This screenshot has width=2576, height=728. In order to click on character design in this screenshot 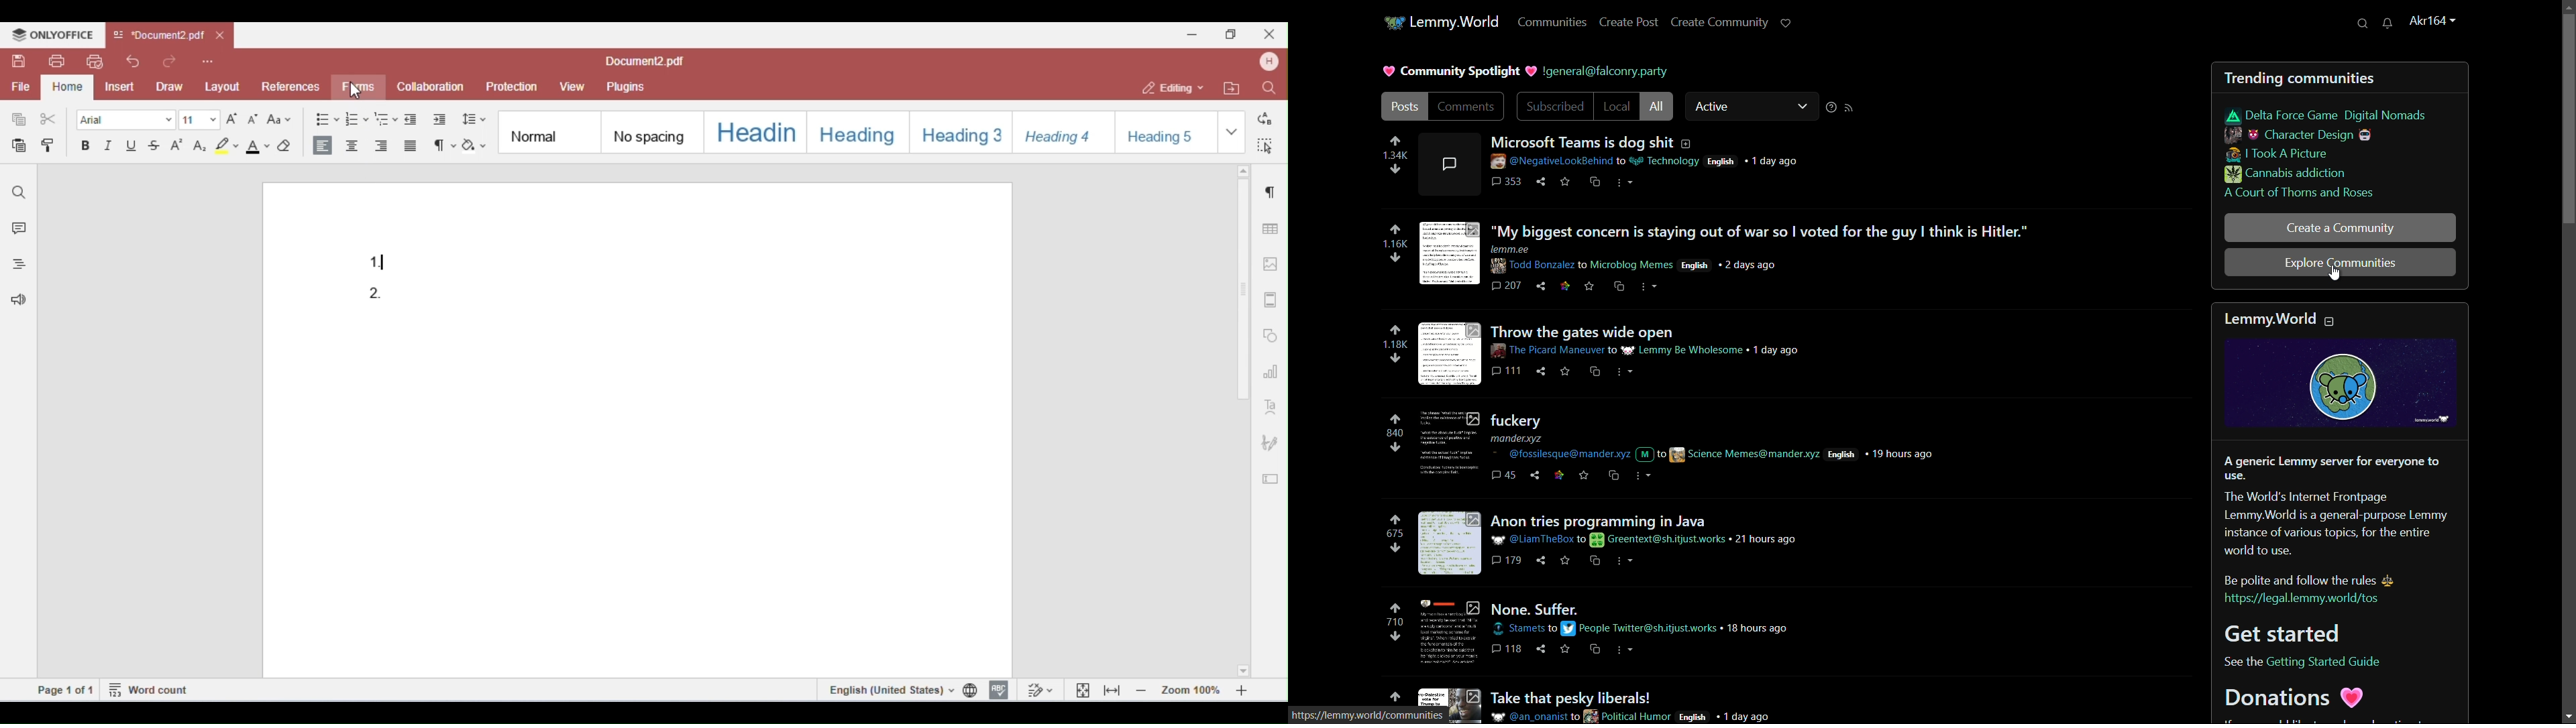, I will do `click(2299, 137)`.